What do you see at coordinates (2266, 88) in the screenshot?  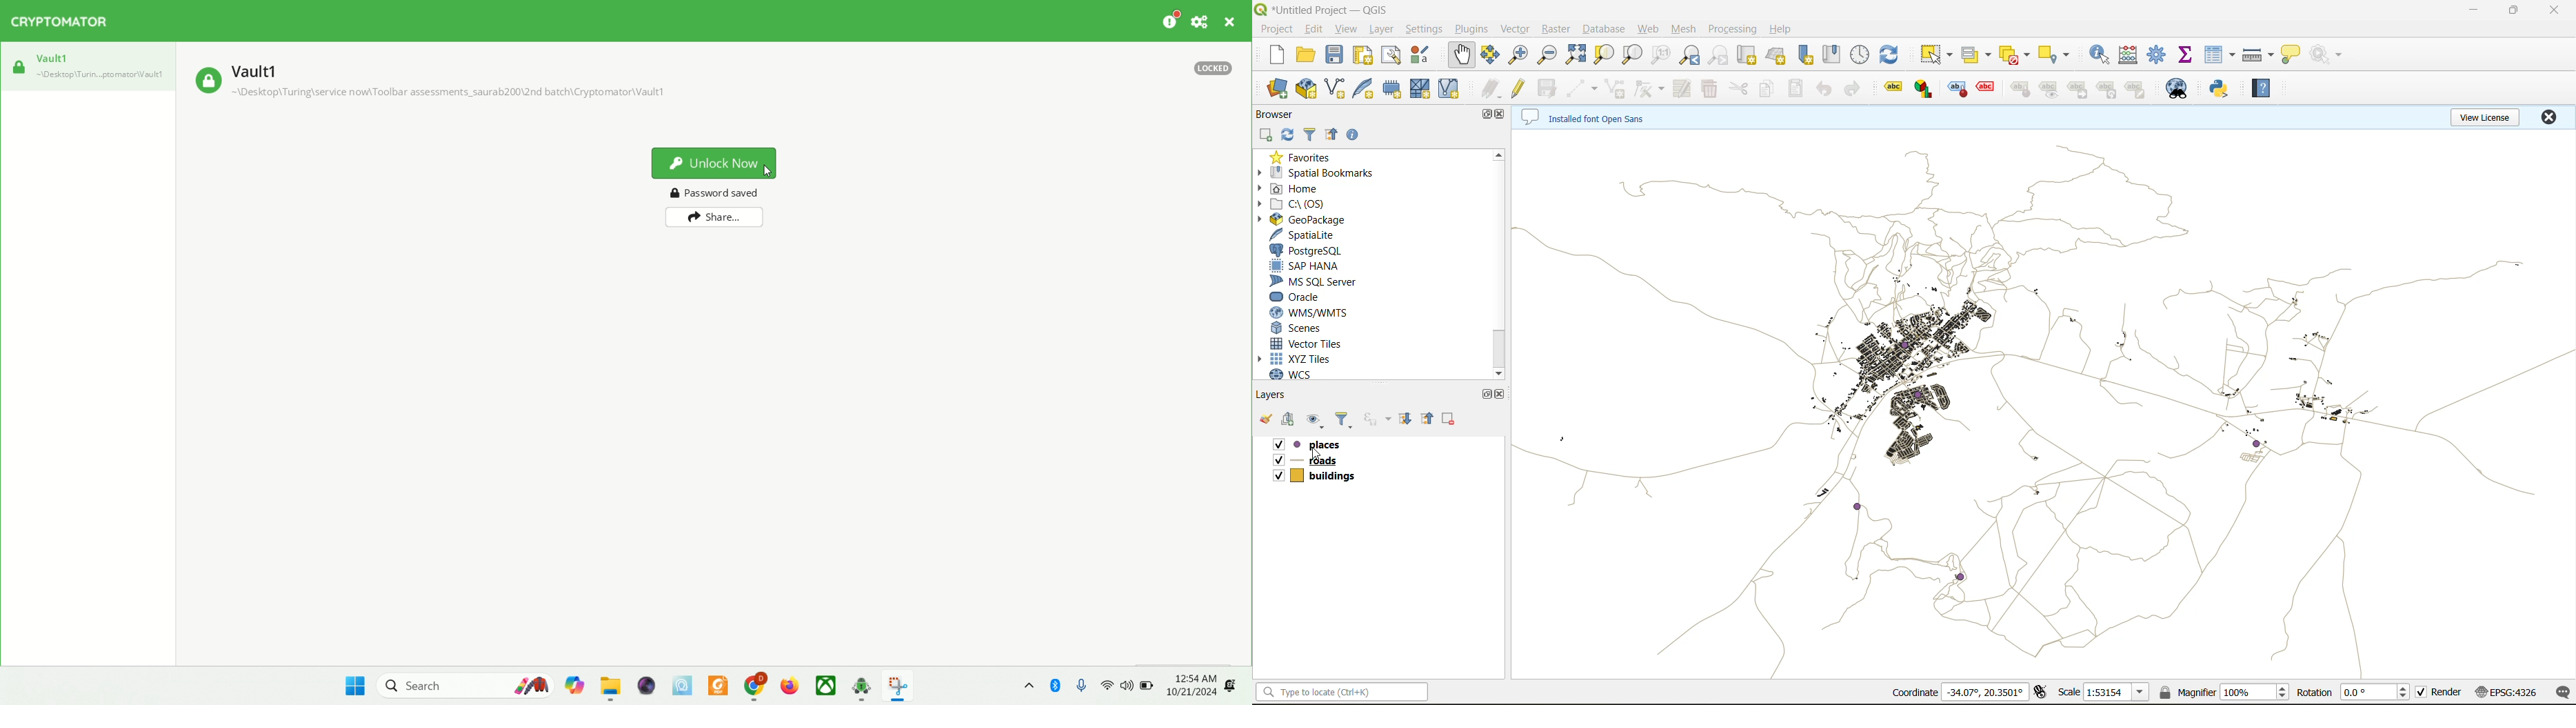 I see `help` at bounding box center [2266, 88].